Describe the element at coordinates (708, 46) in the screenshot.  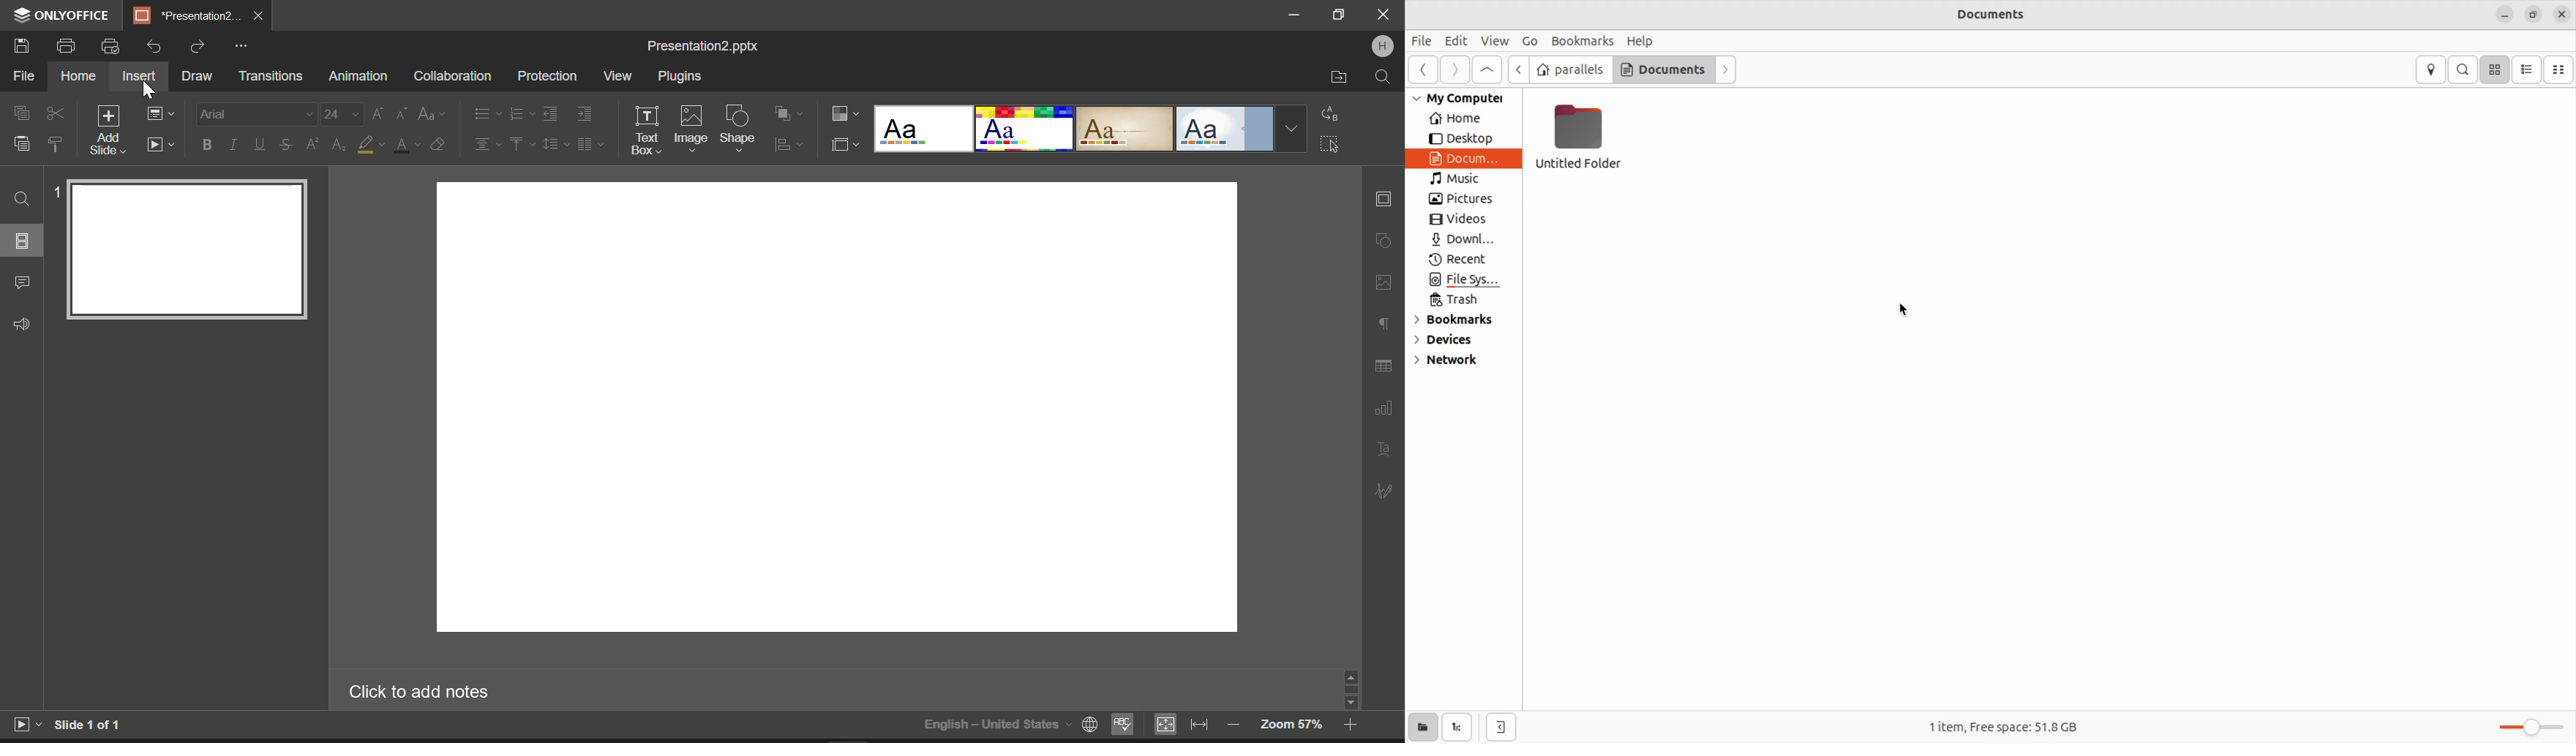
I see `Presentation2.pptx` at that location.